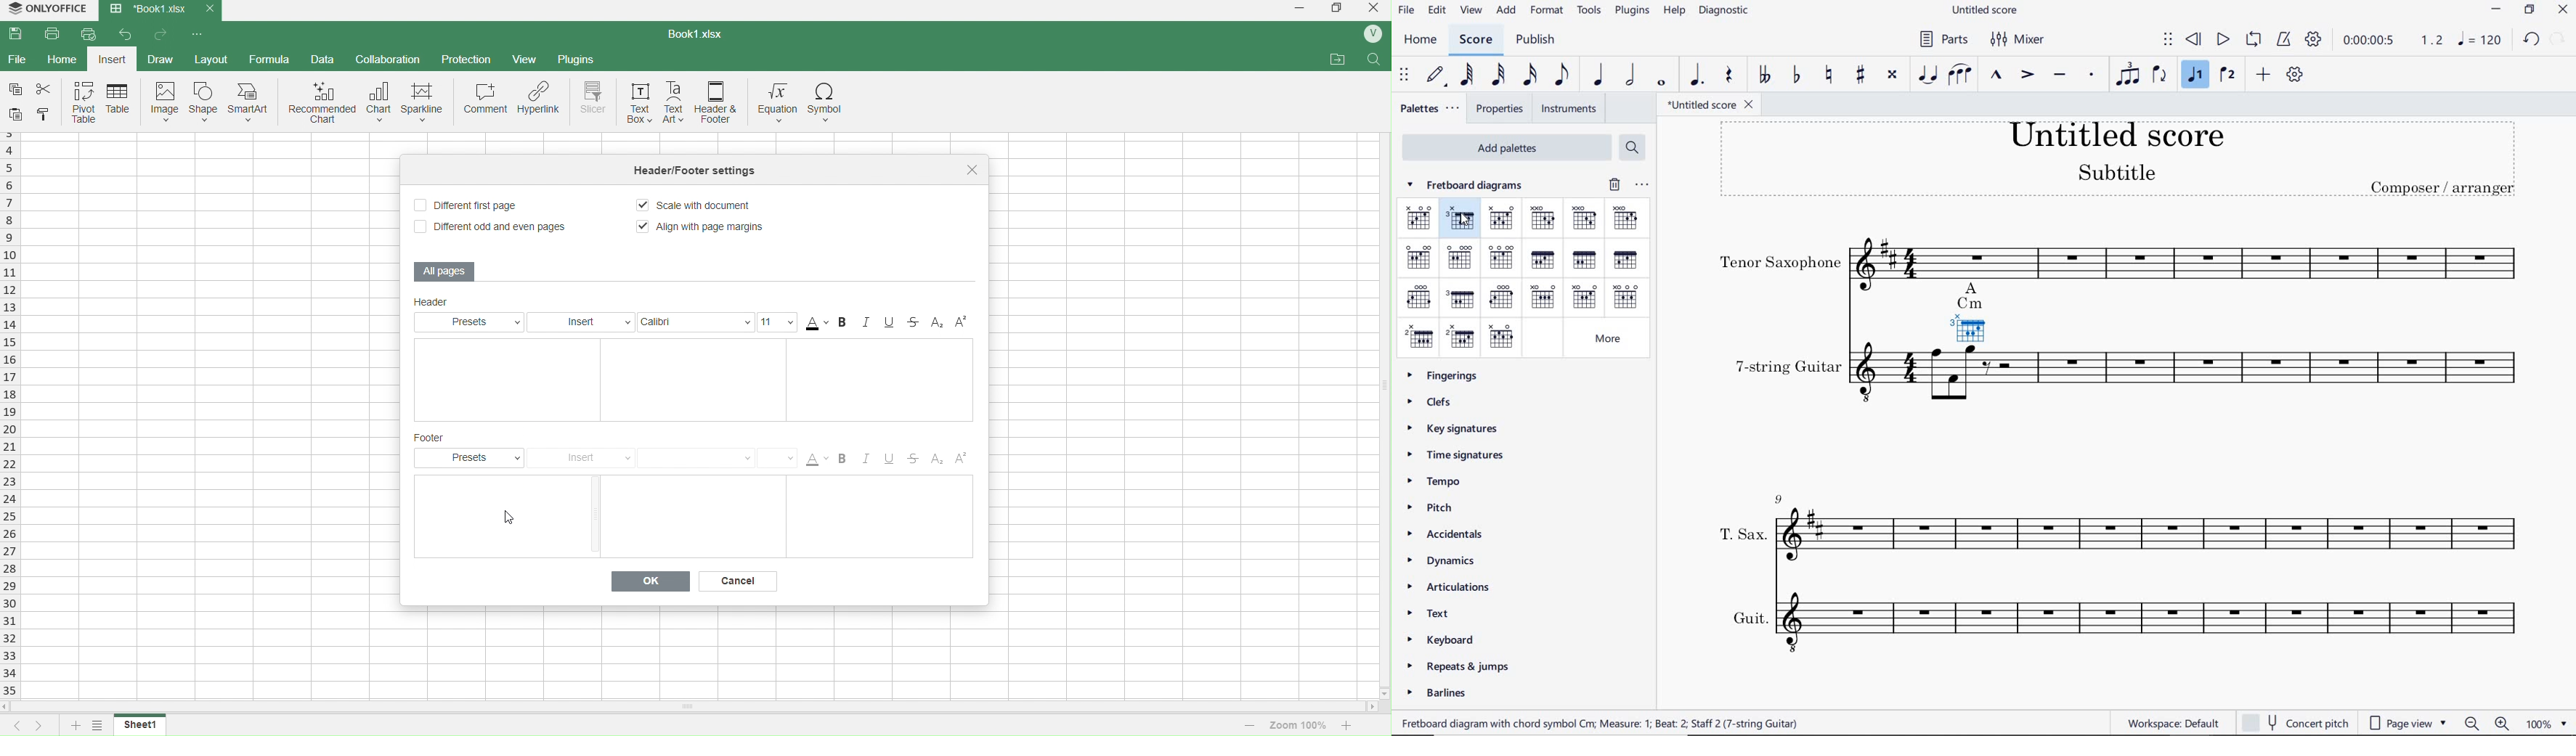 The height and width of the screenshot is (756, 2576). What do you see at coordinates (696, 322) in the screenshot?
I see `Calibri` at bounding box center [696, 322].